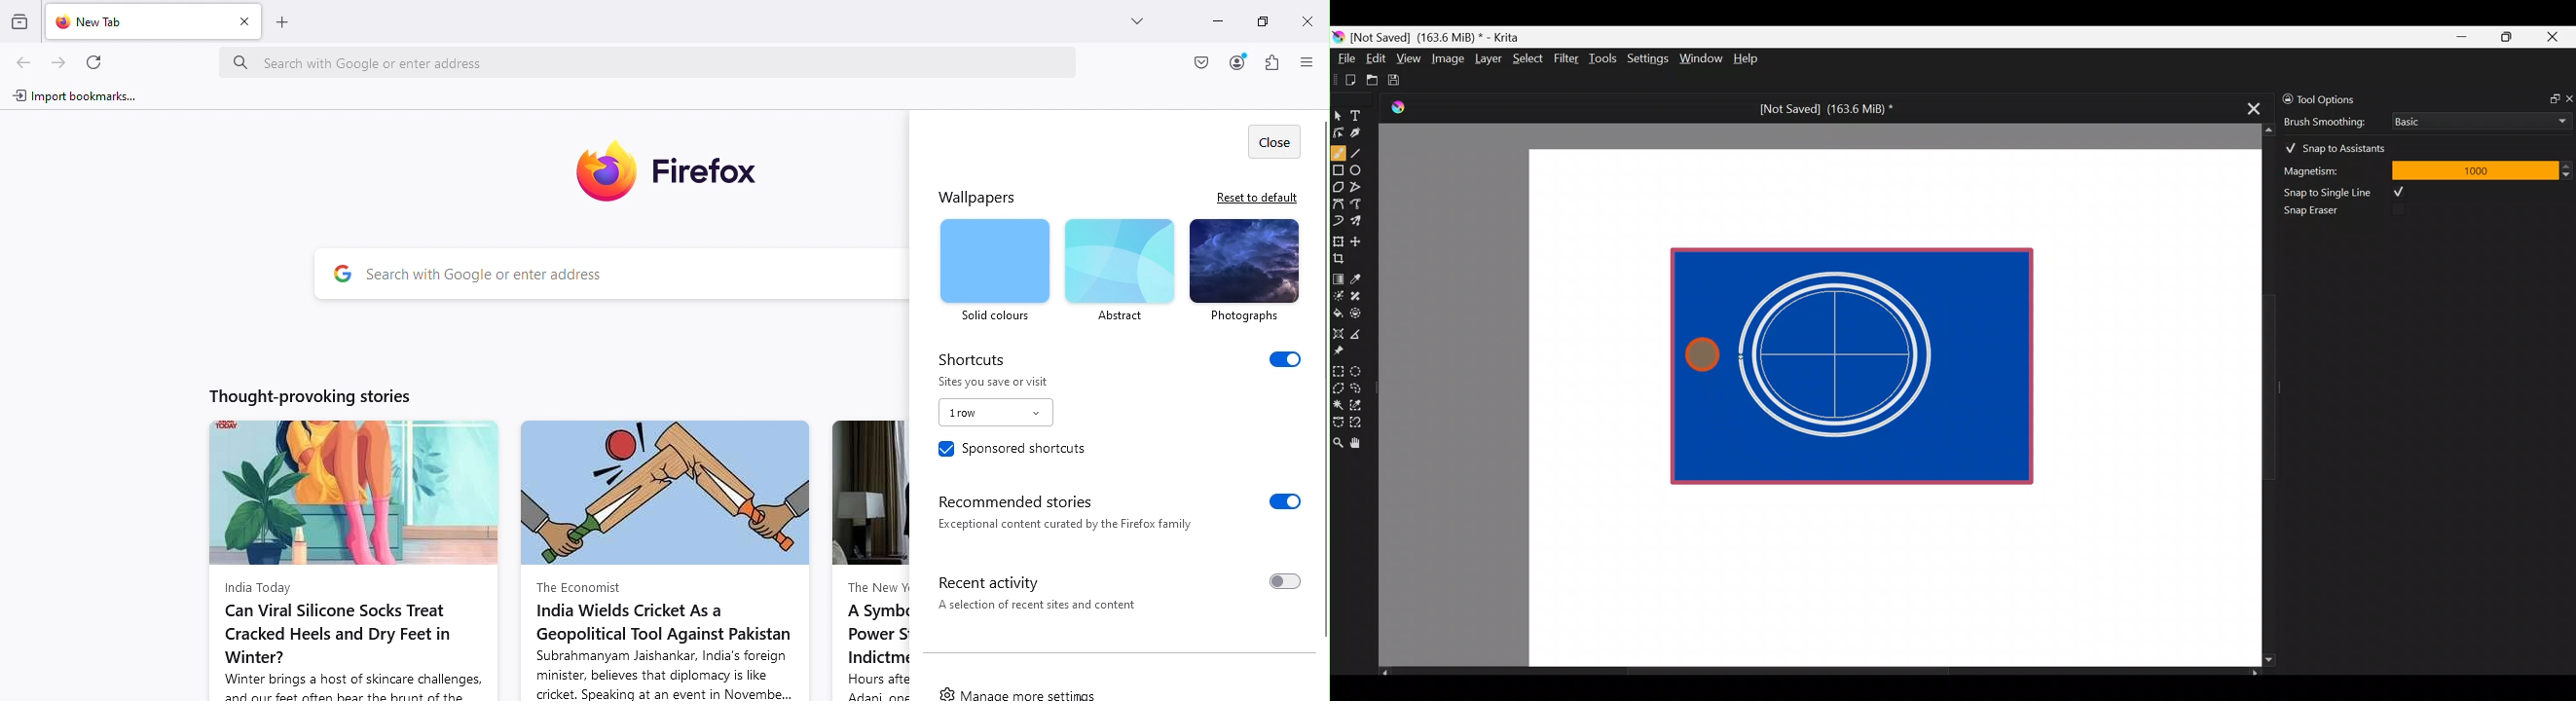  What do you see at coordinates (1360, 277) in the screenshot?
I see `Sample a colour from the image/current layer` at bounding box center [1360, 277].